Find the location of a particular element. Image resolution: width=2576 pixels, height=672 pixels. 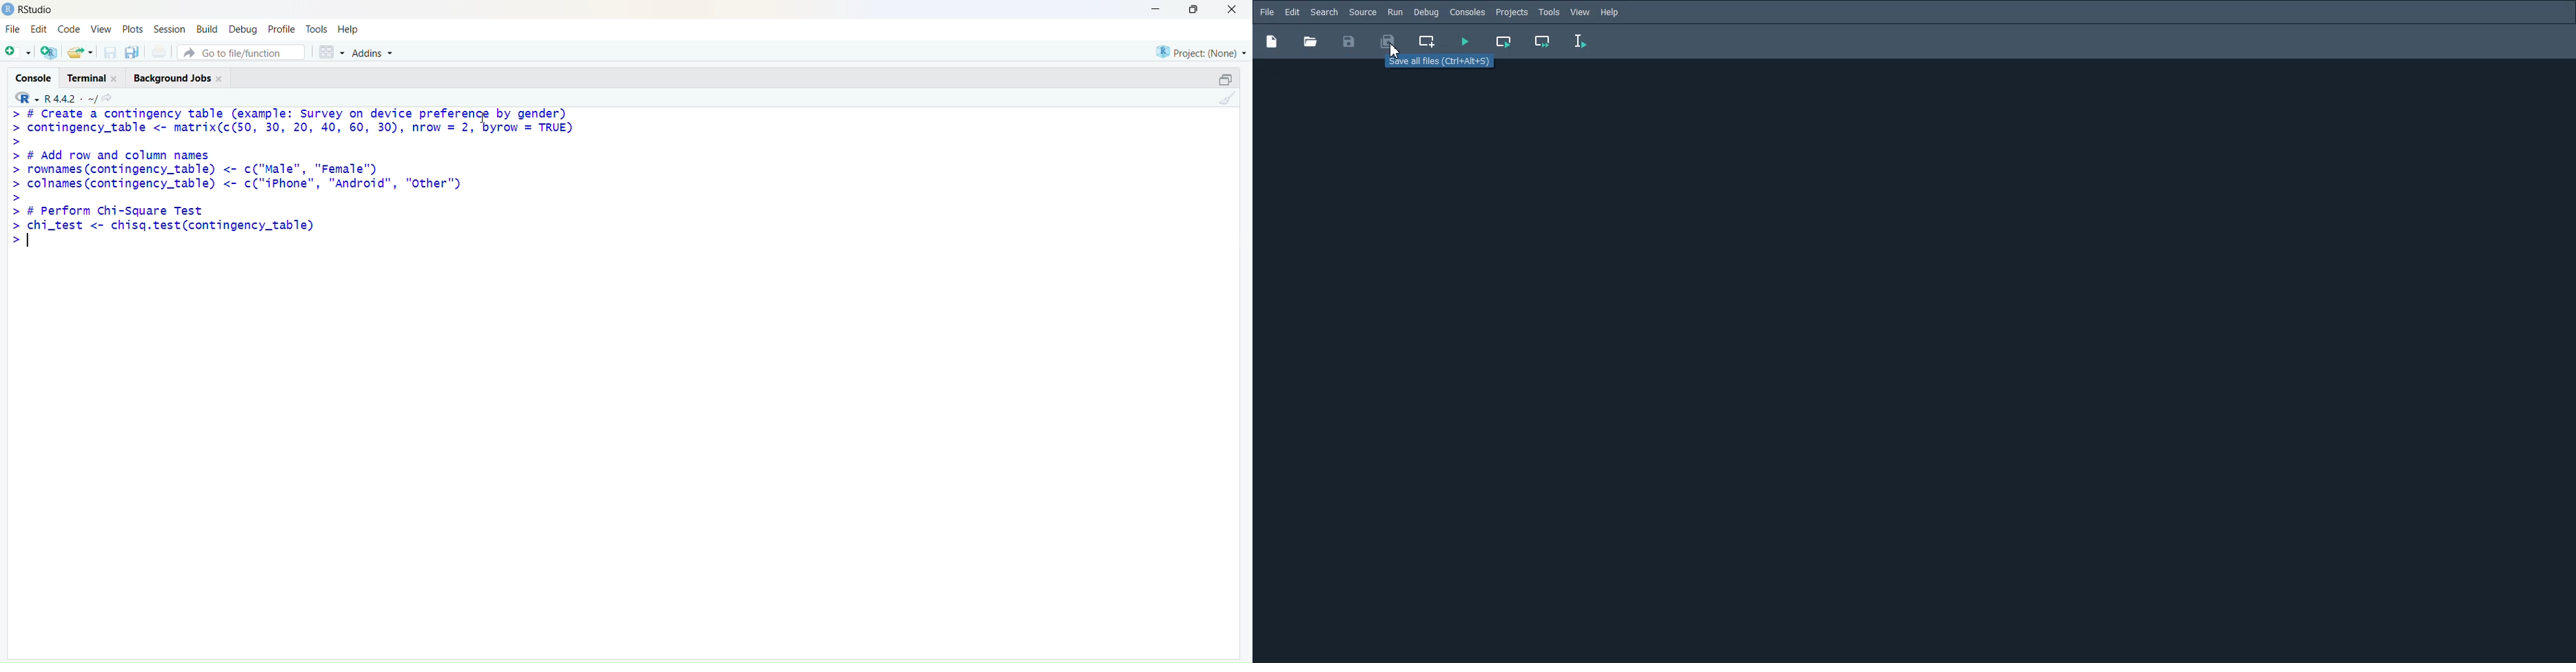

close is located at coordinates (1234, 9).